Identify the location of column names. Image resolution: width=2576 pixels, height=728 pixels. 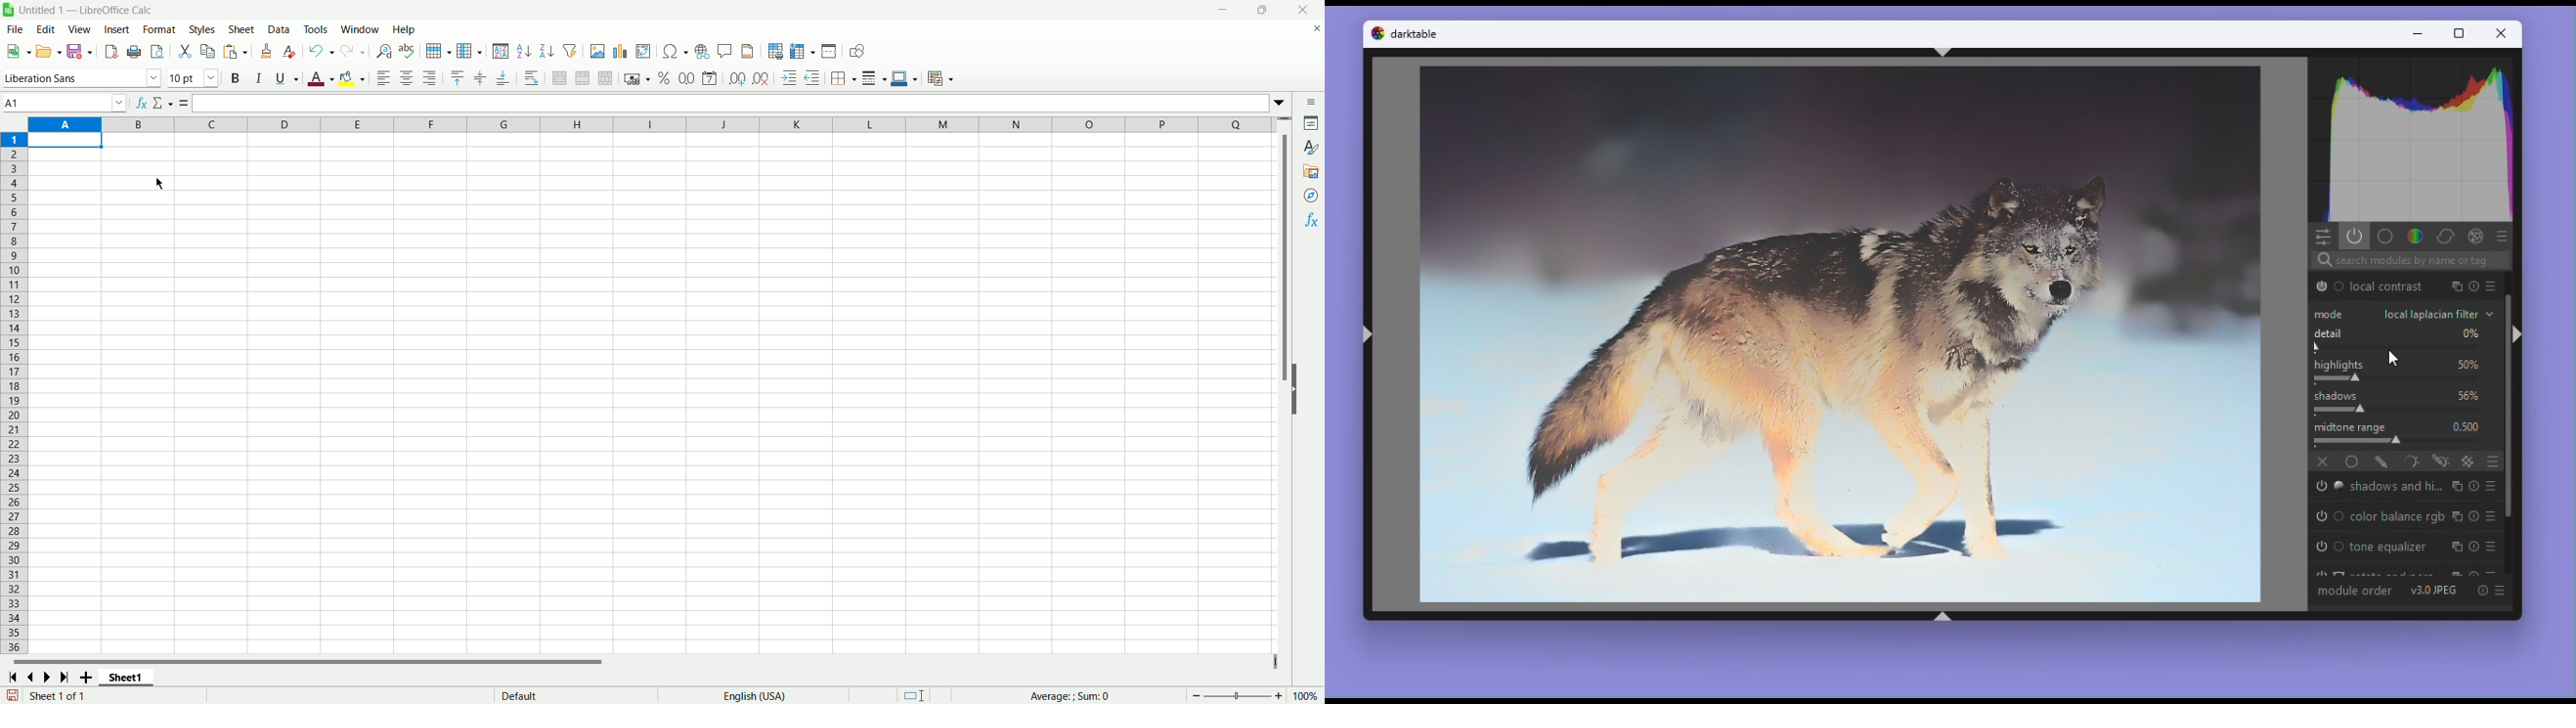
(656, 125).